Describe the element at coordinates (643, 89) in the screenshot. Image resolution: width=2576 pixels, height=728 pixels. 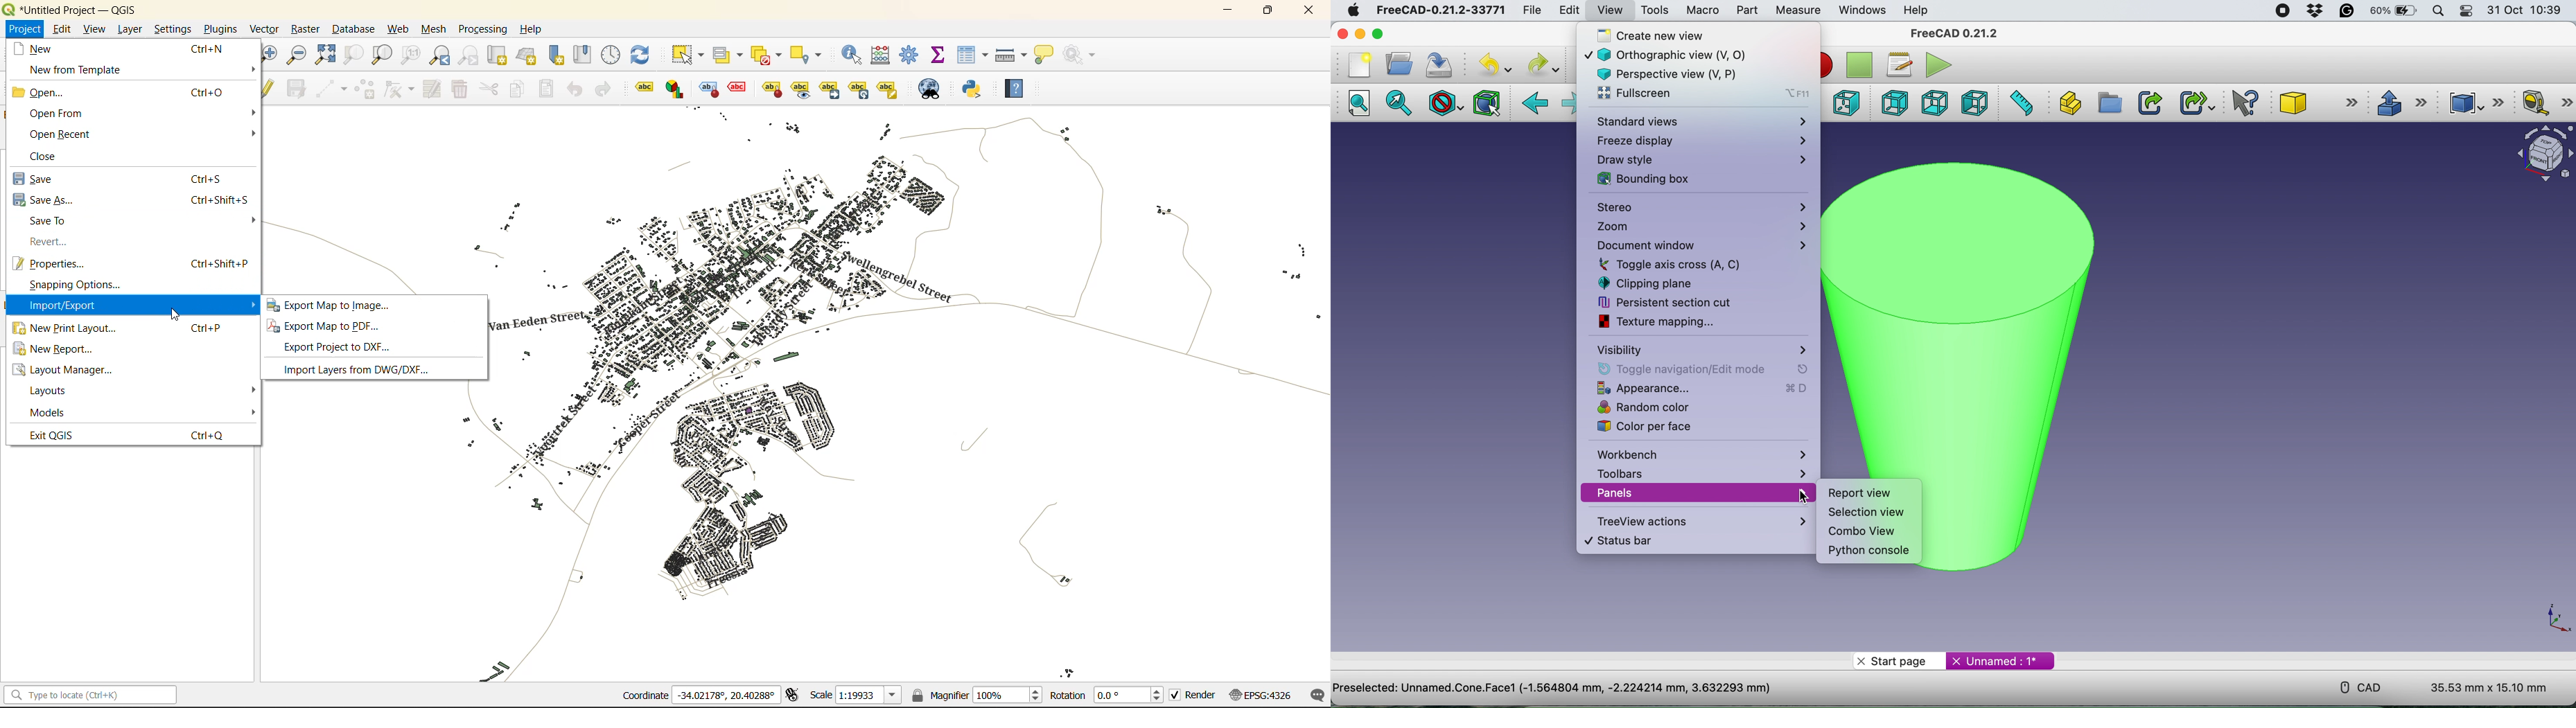
I see `highlight pinned labels` at that location.